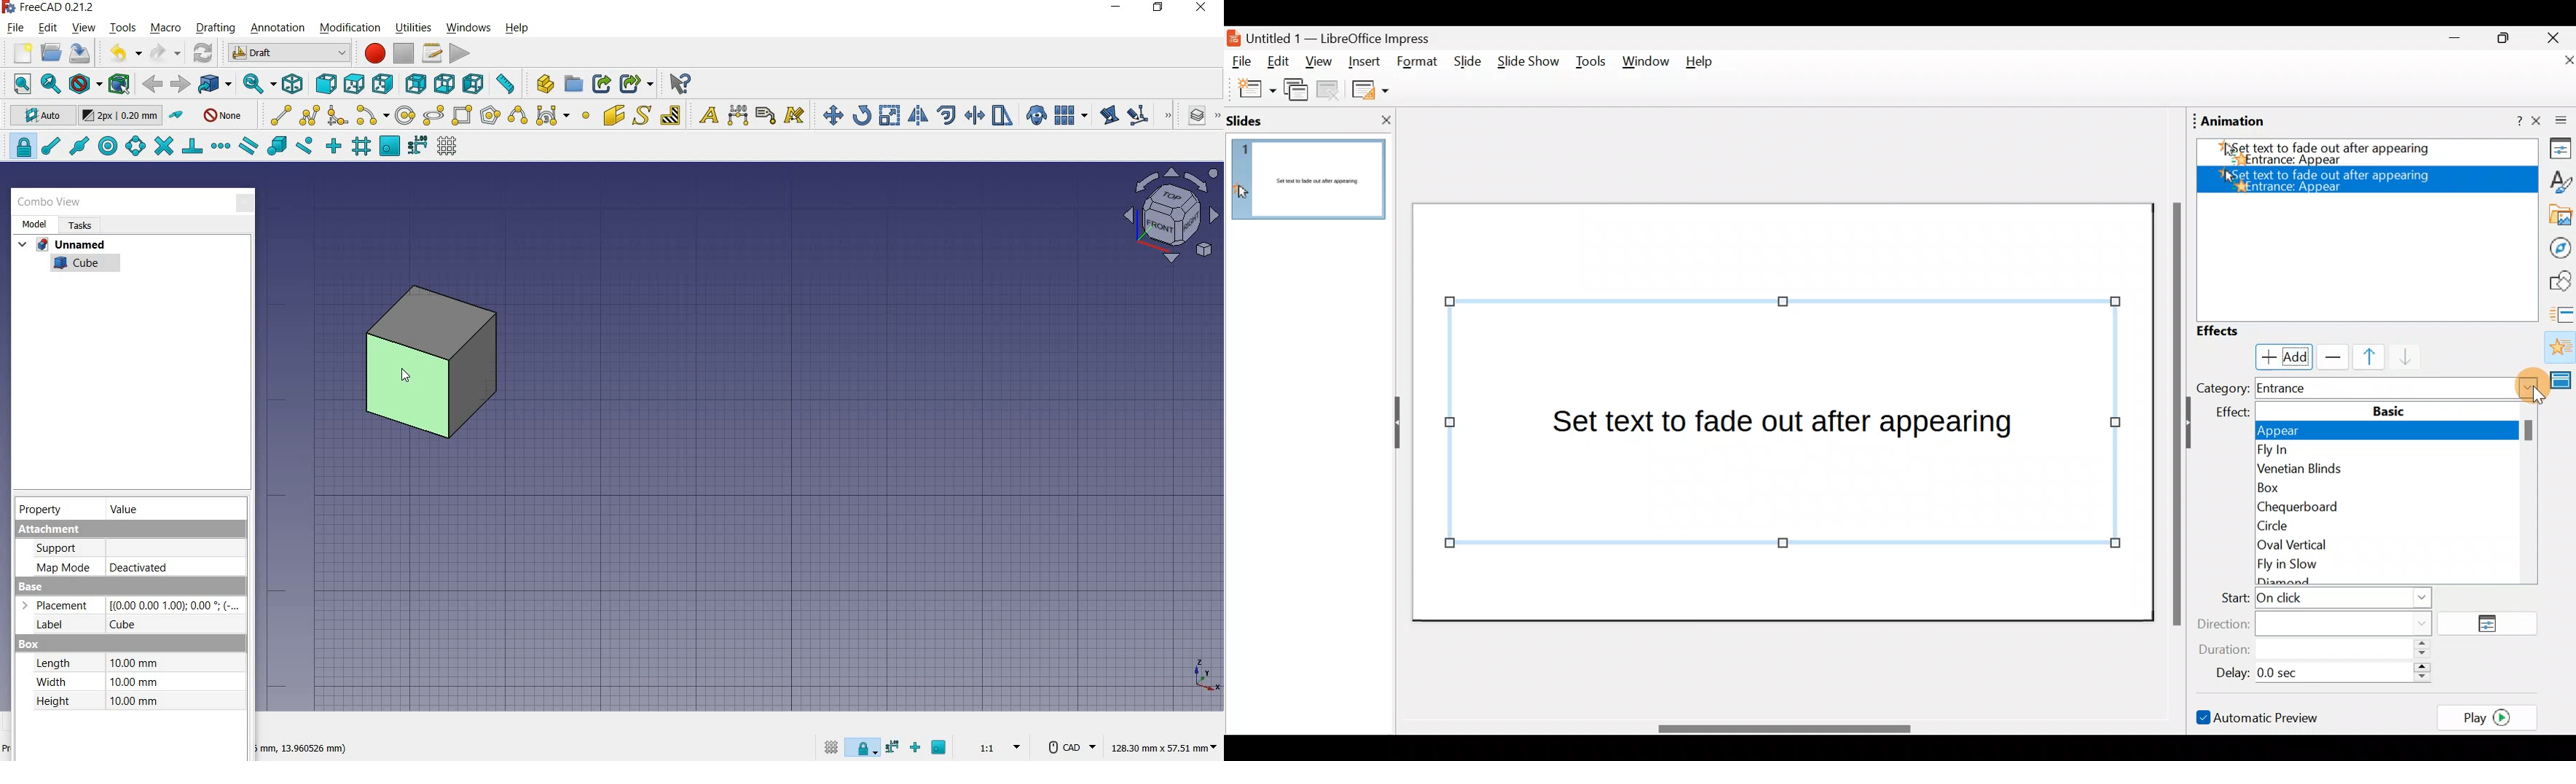  I want to click on draft modification tools, so click(1169, 117).